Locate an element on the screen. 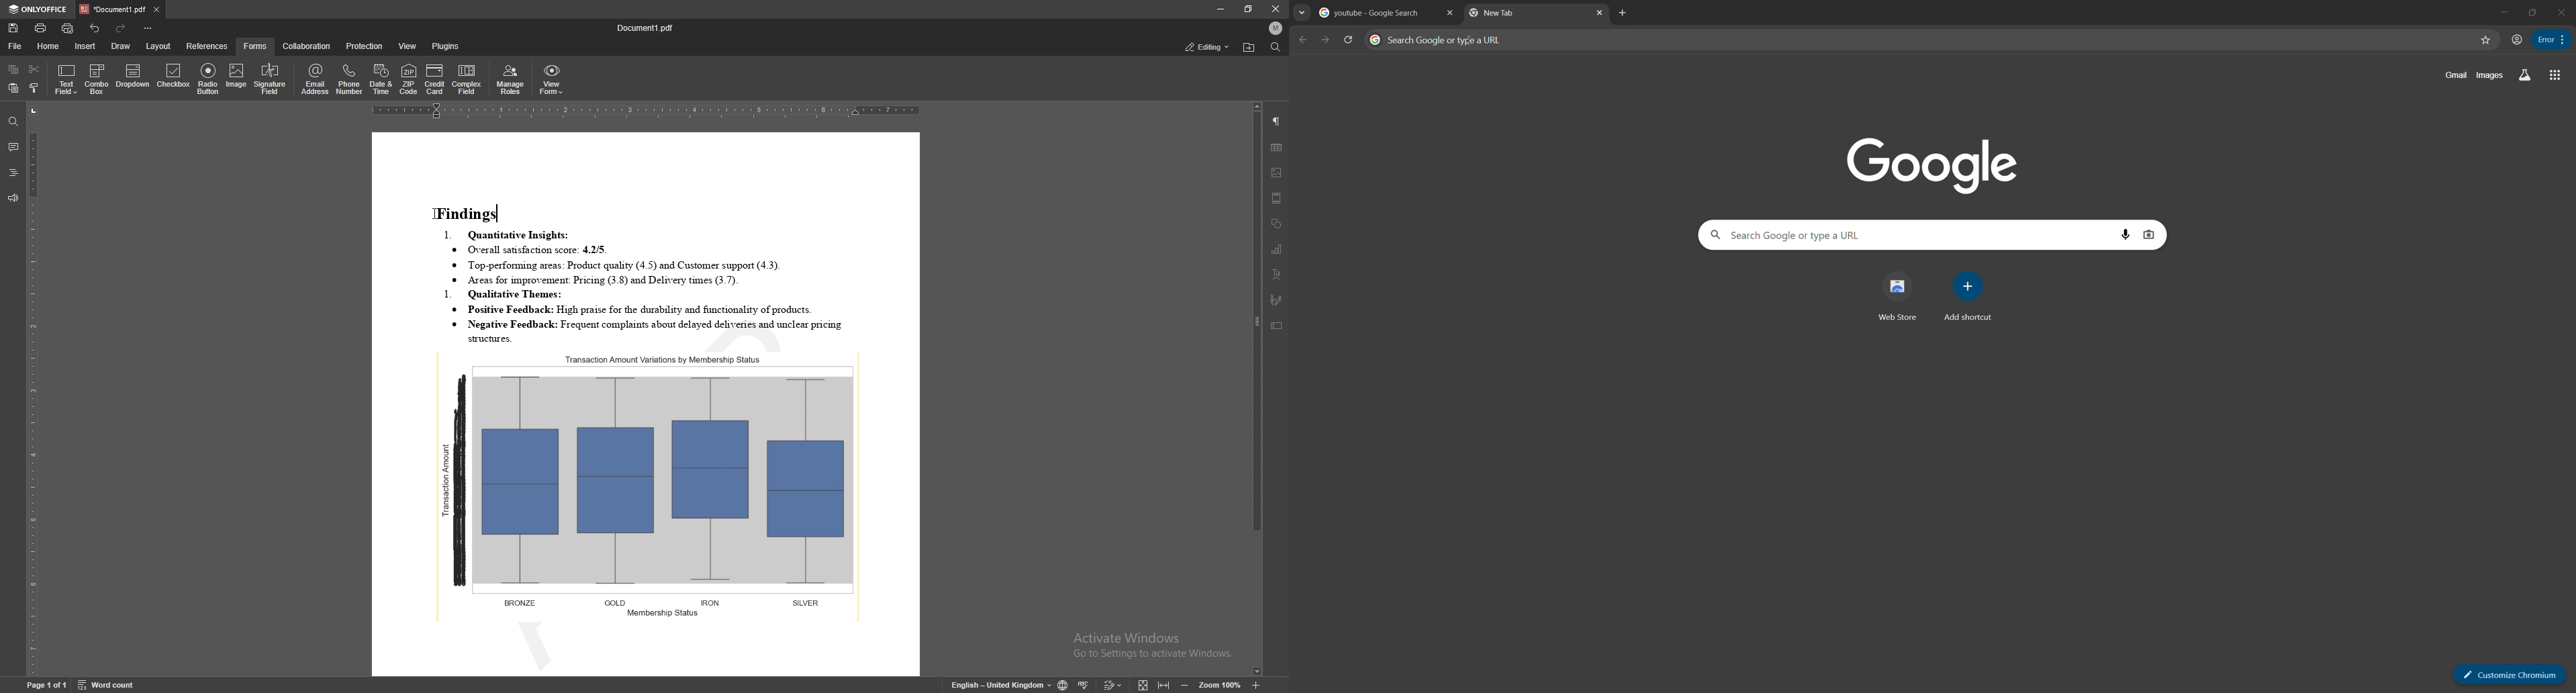 The image size is (2576, 700). save is located at coordinates (13, 29).